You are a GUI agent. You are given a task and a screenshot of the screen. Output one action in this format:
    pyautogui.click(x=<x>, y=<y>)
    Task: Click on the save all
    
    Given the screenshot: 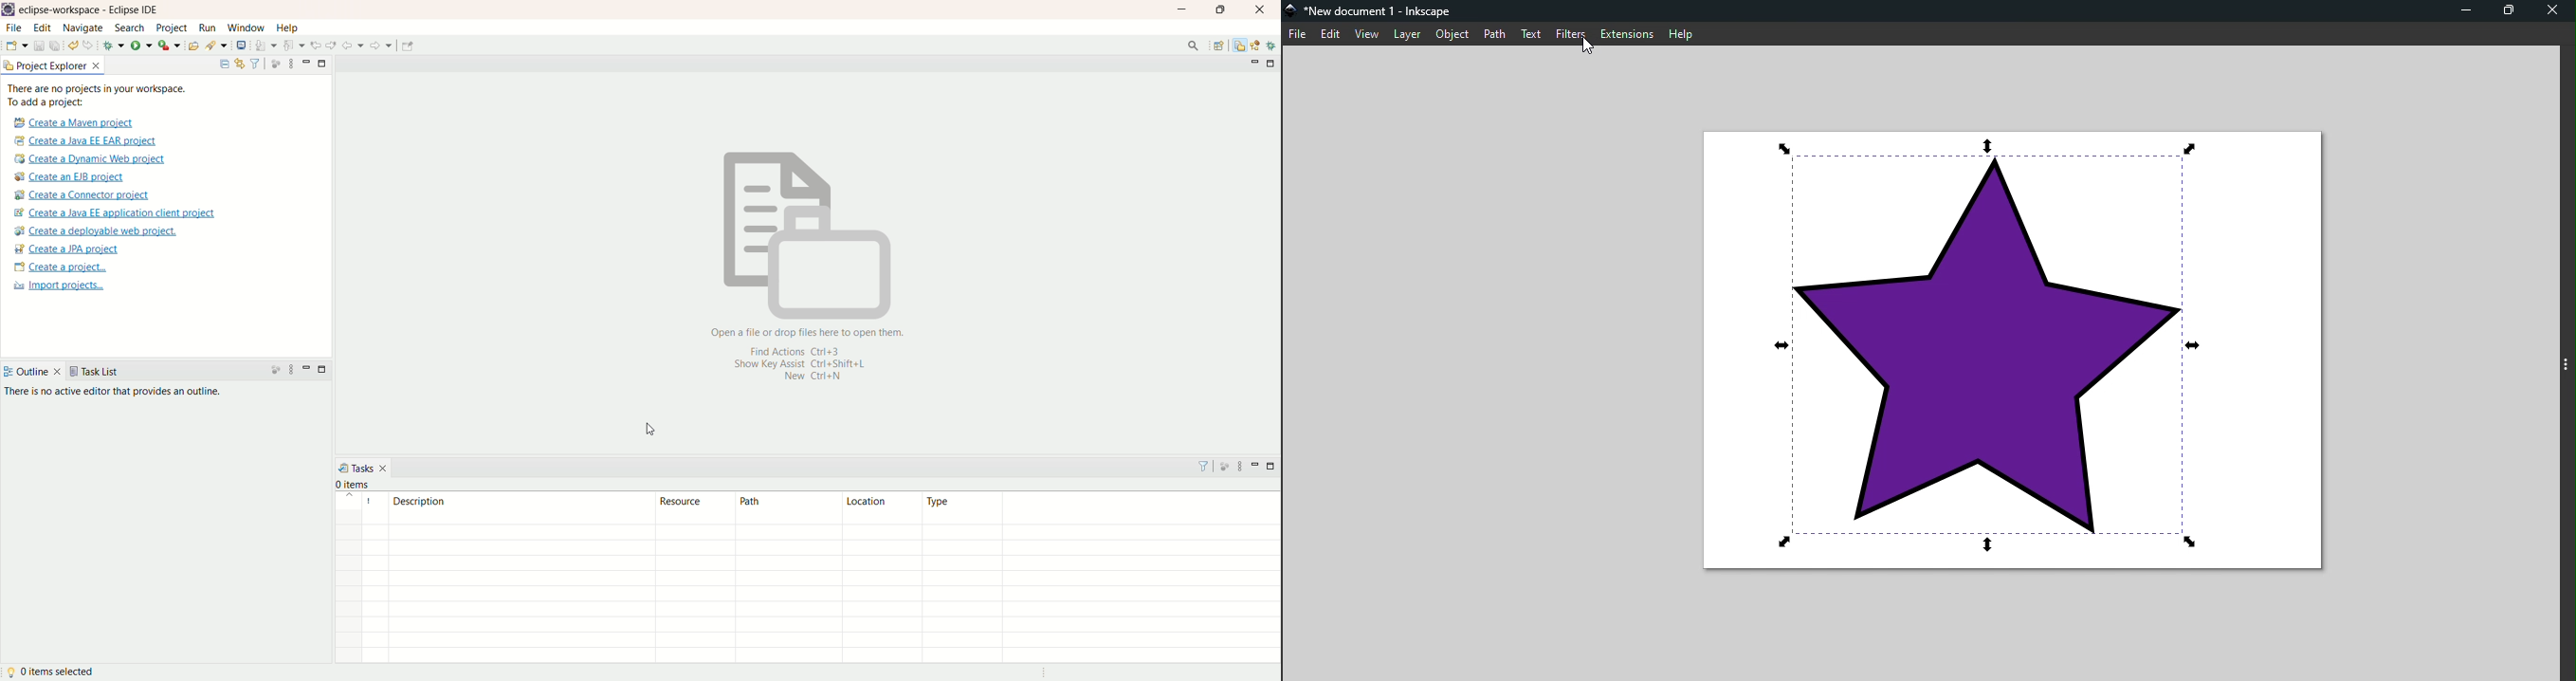 What is the action you would take?
    pyautogui.click(x=55, y=45)
    